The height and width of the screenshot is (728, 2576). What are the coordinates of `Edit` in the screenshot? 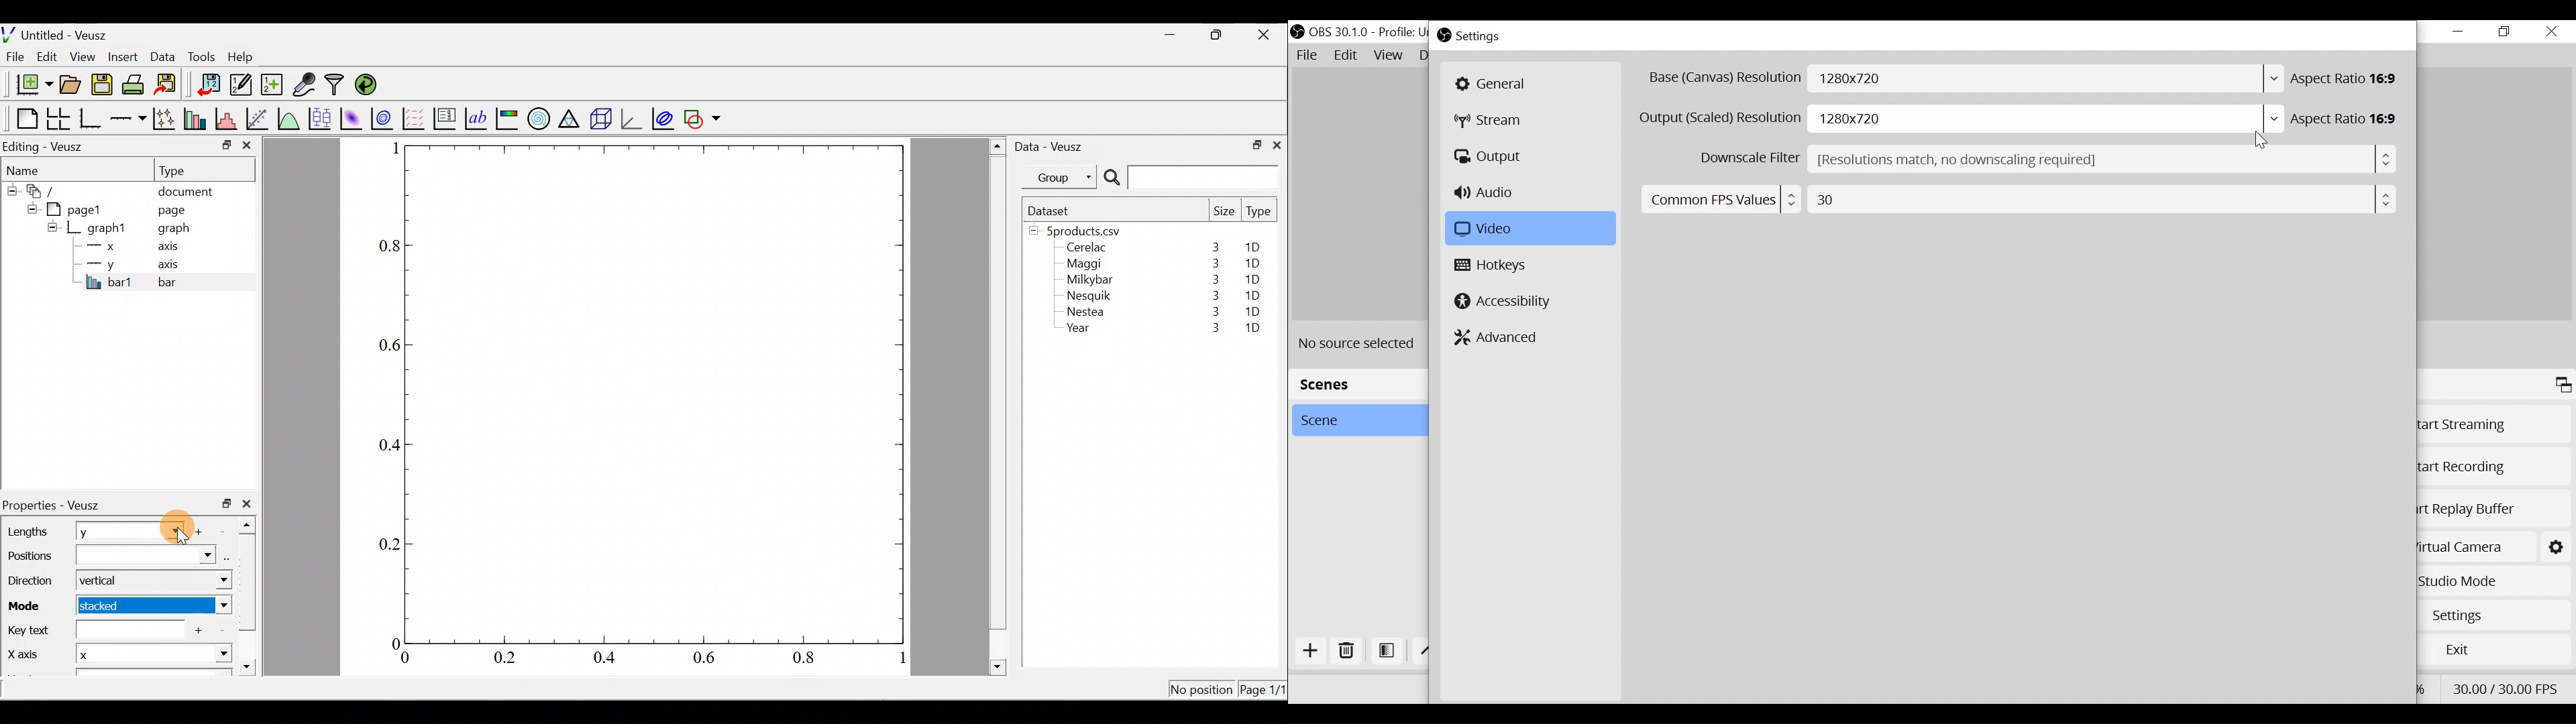 It's located at (1346, 56).